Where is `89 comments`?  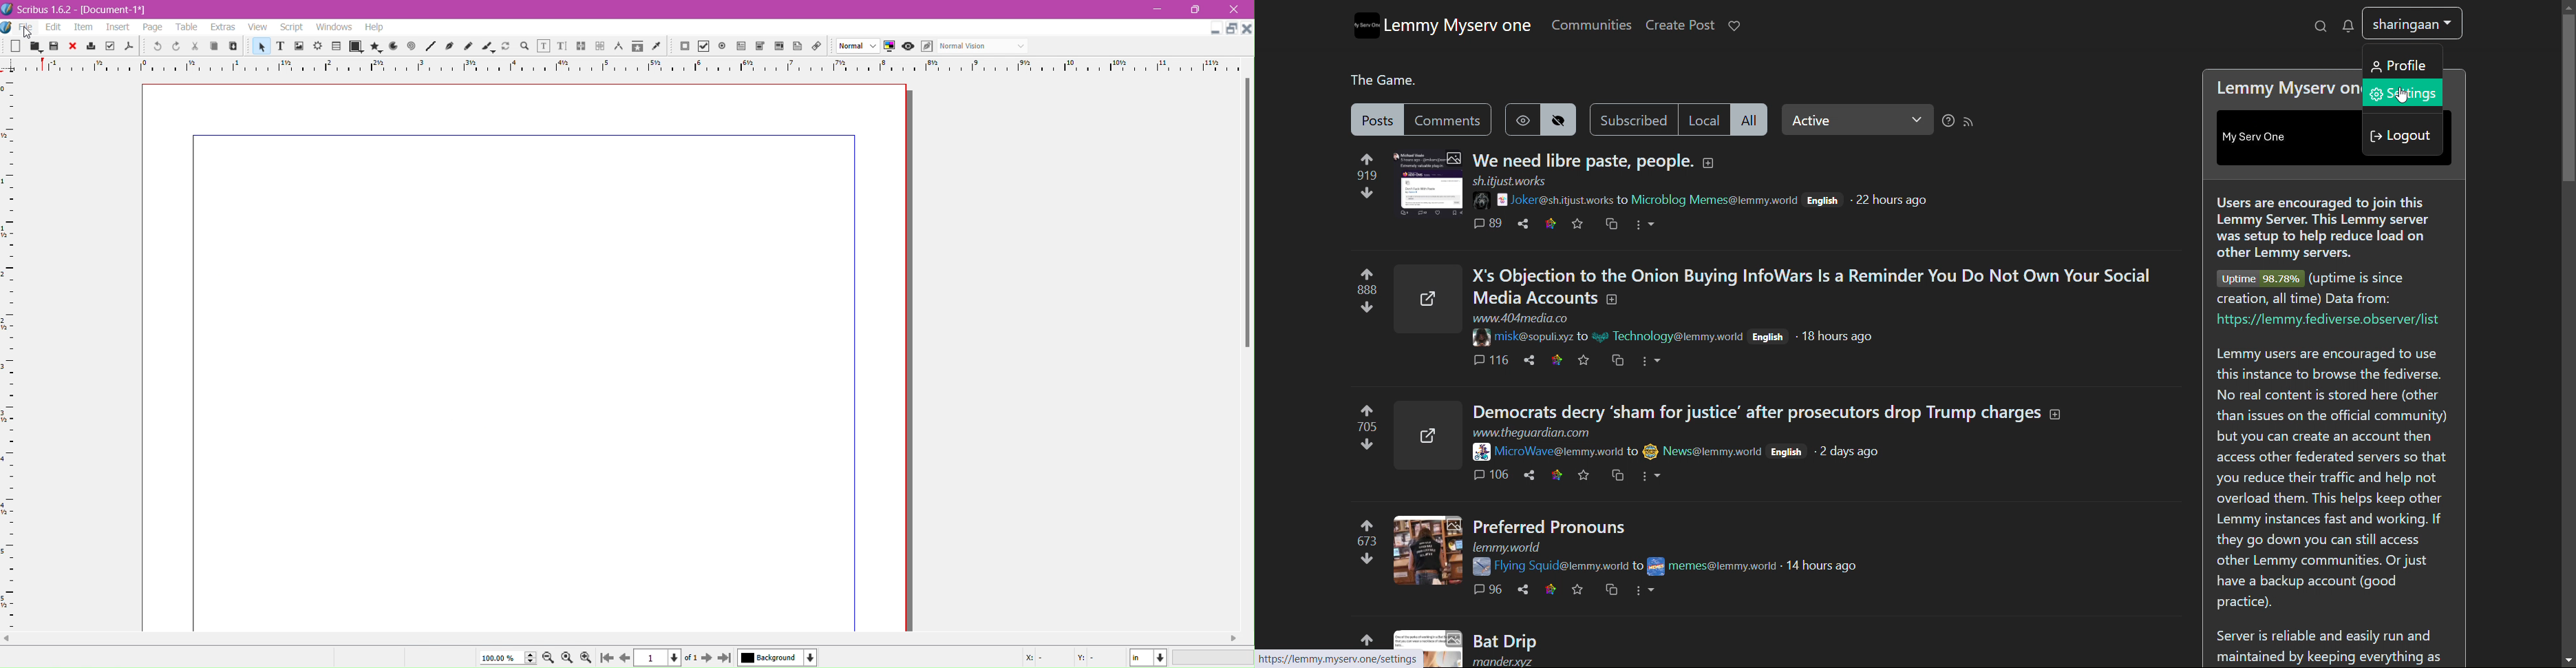 89 comments is located at coordinates (1487, 225).